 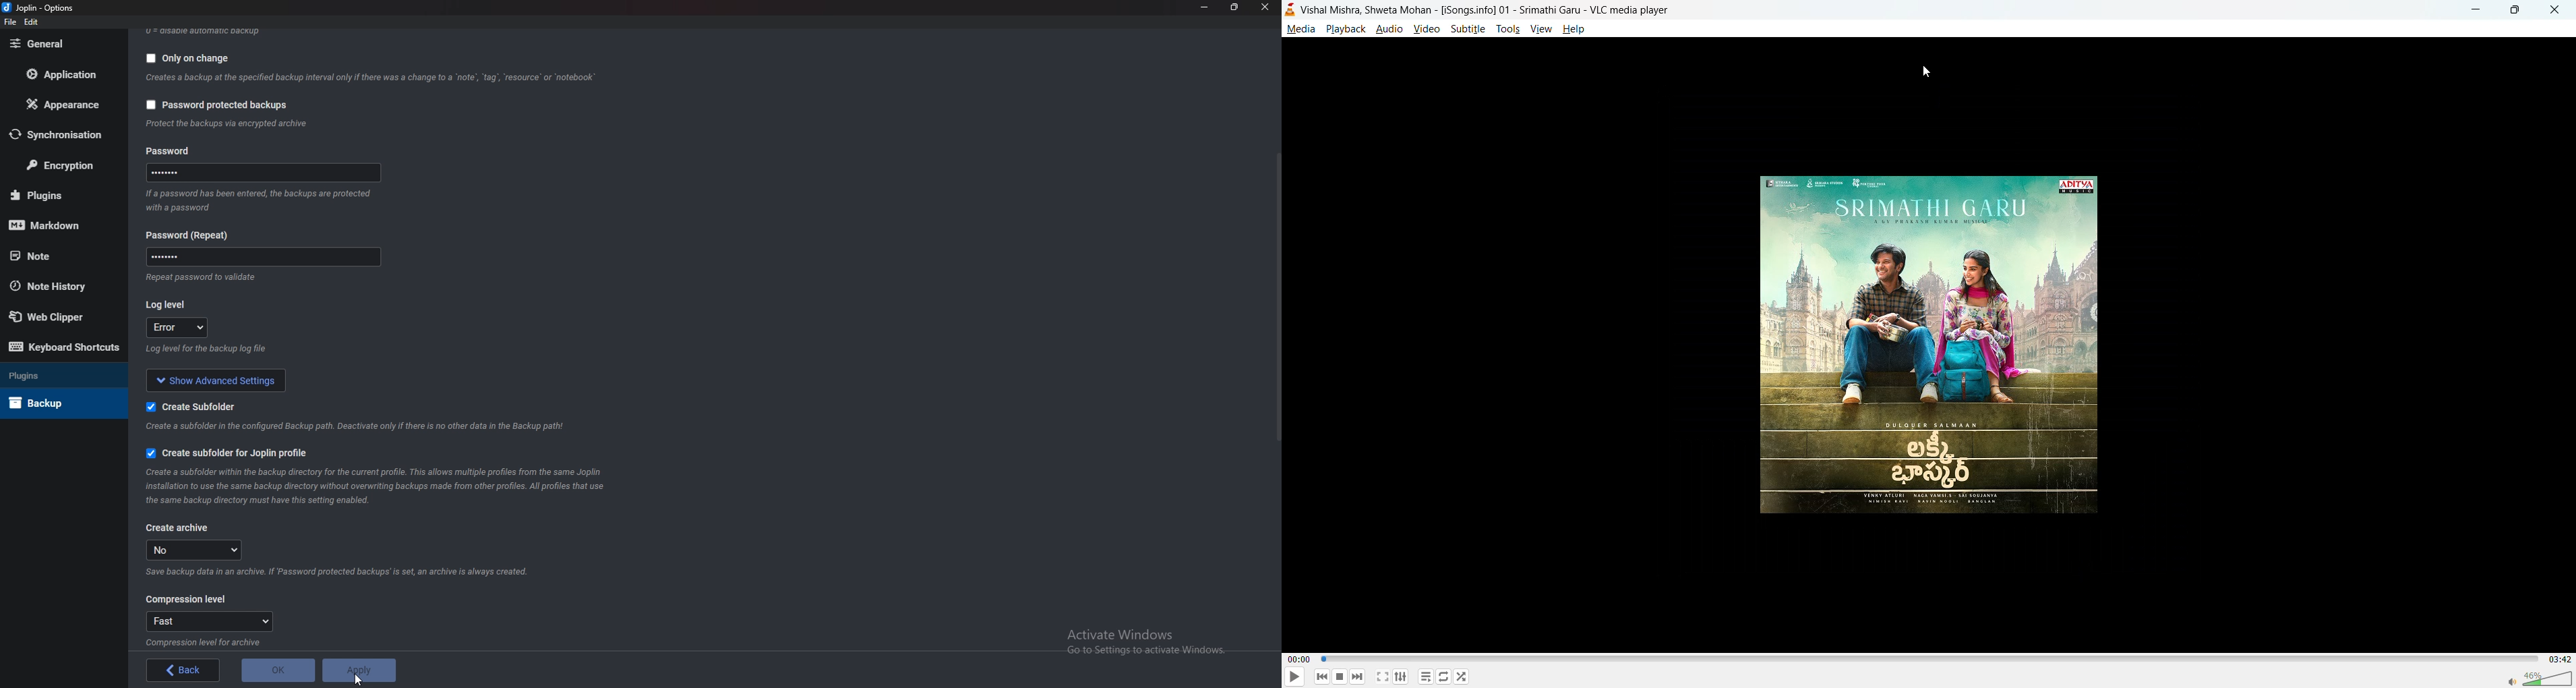 I want to click on Log level, so click(x=168, y=305).